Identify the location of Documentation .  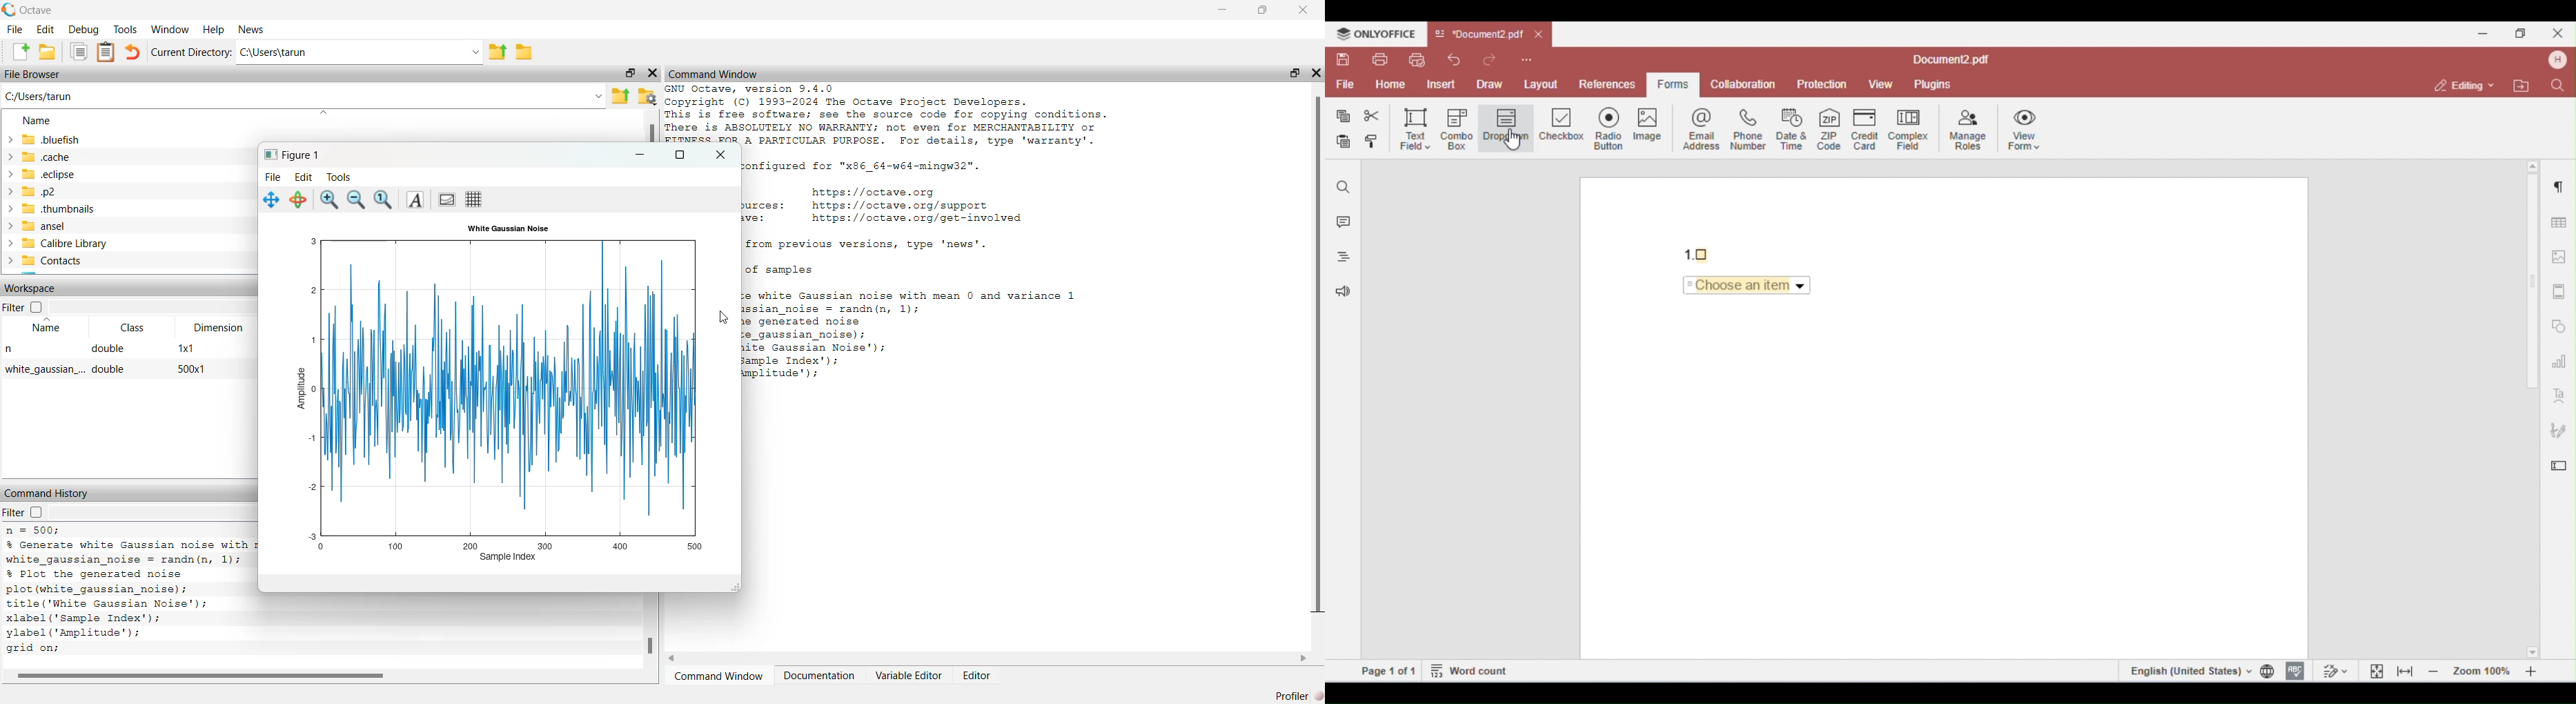
(822, 676).